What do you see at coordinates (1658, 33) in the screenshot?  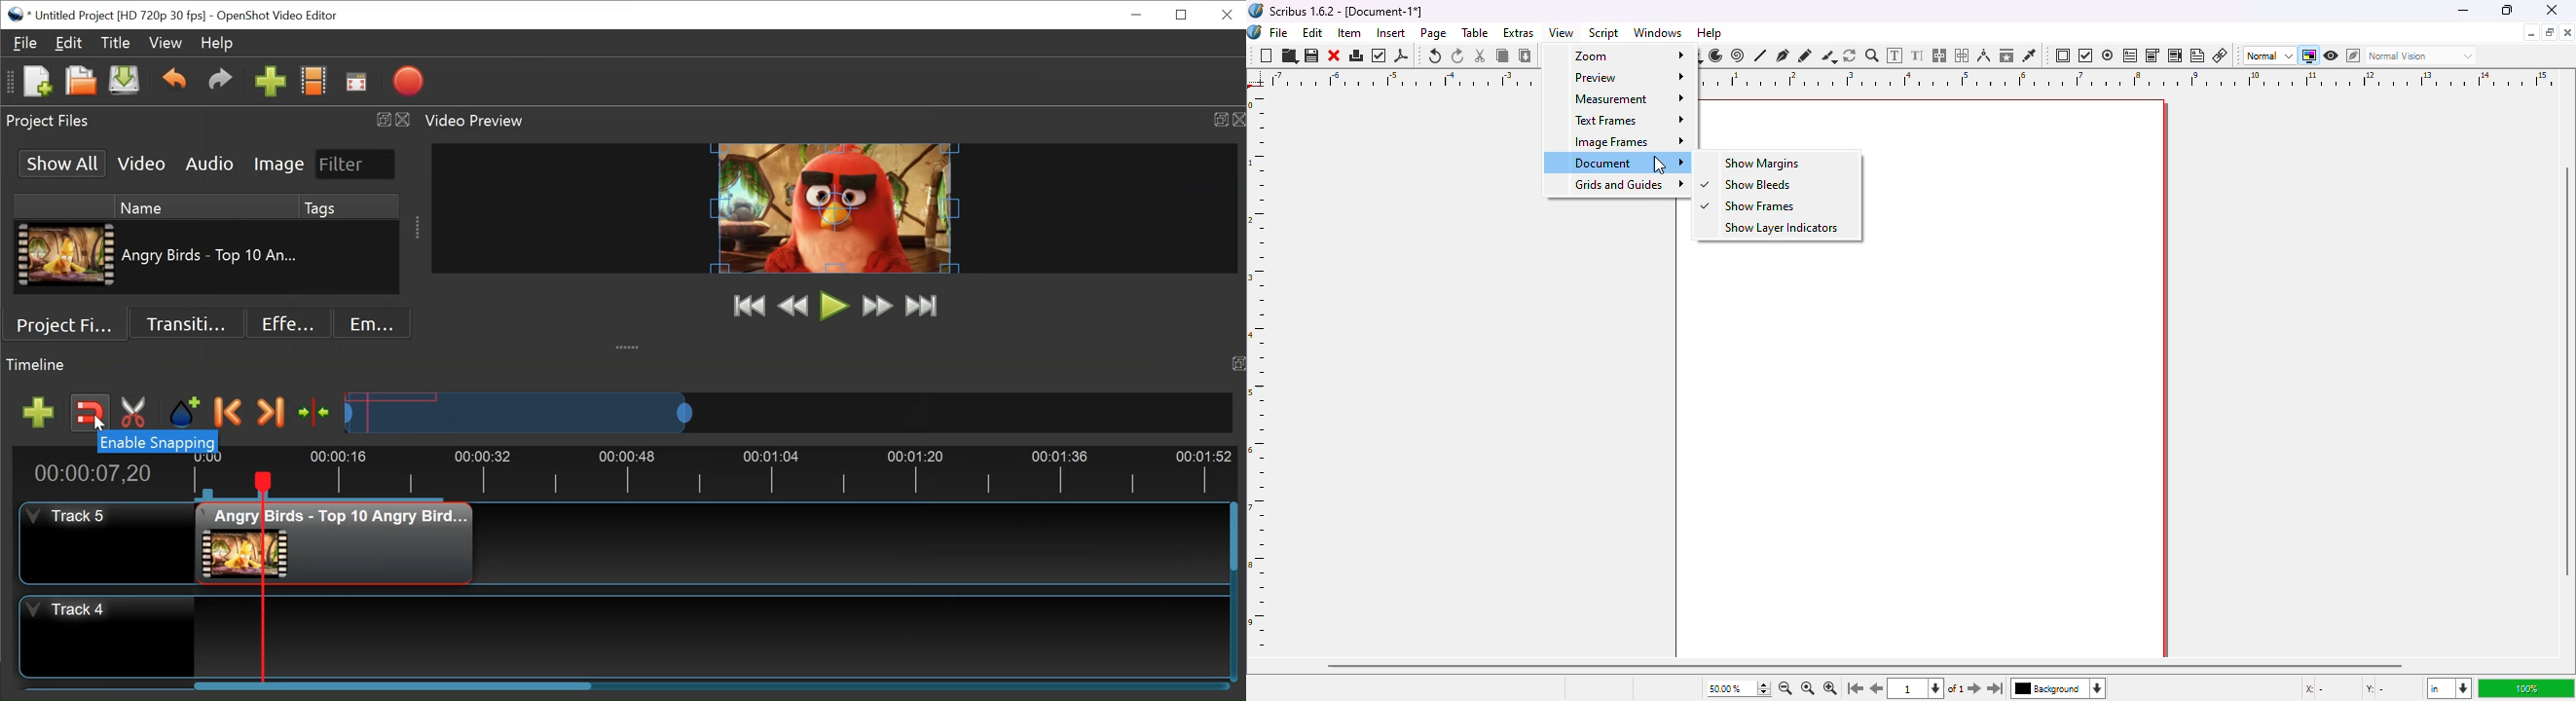 I see `windows` at bounding box center [1658, 33].